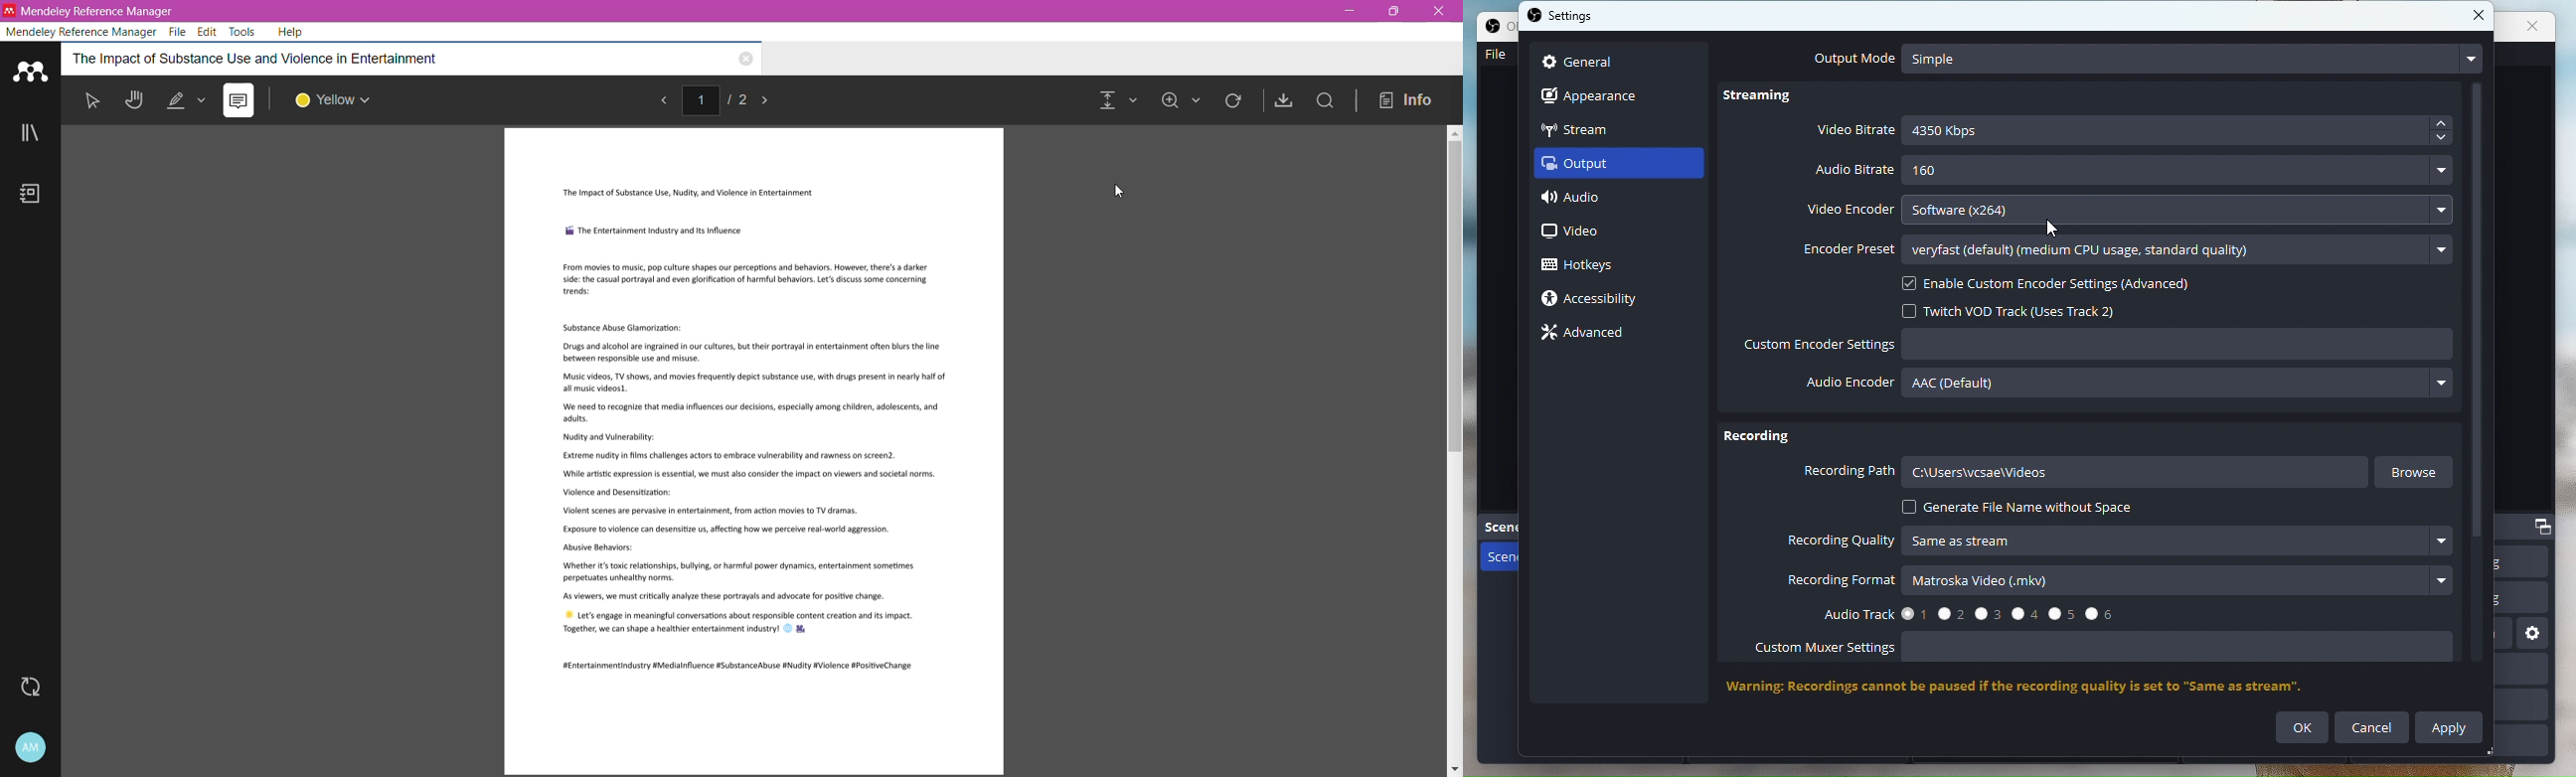 The width and height of the screenshot is (2576, 784). I want to click on Audio, so click(1593, 201).